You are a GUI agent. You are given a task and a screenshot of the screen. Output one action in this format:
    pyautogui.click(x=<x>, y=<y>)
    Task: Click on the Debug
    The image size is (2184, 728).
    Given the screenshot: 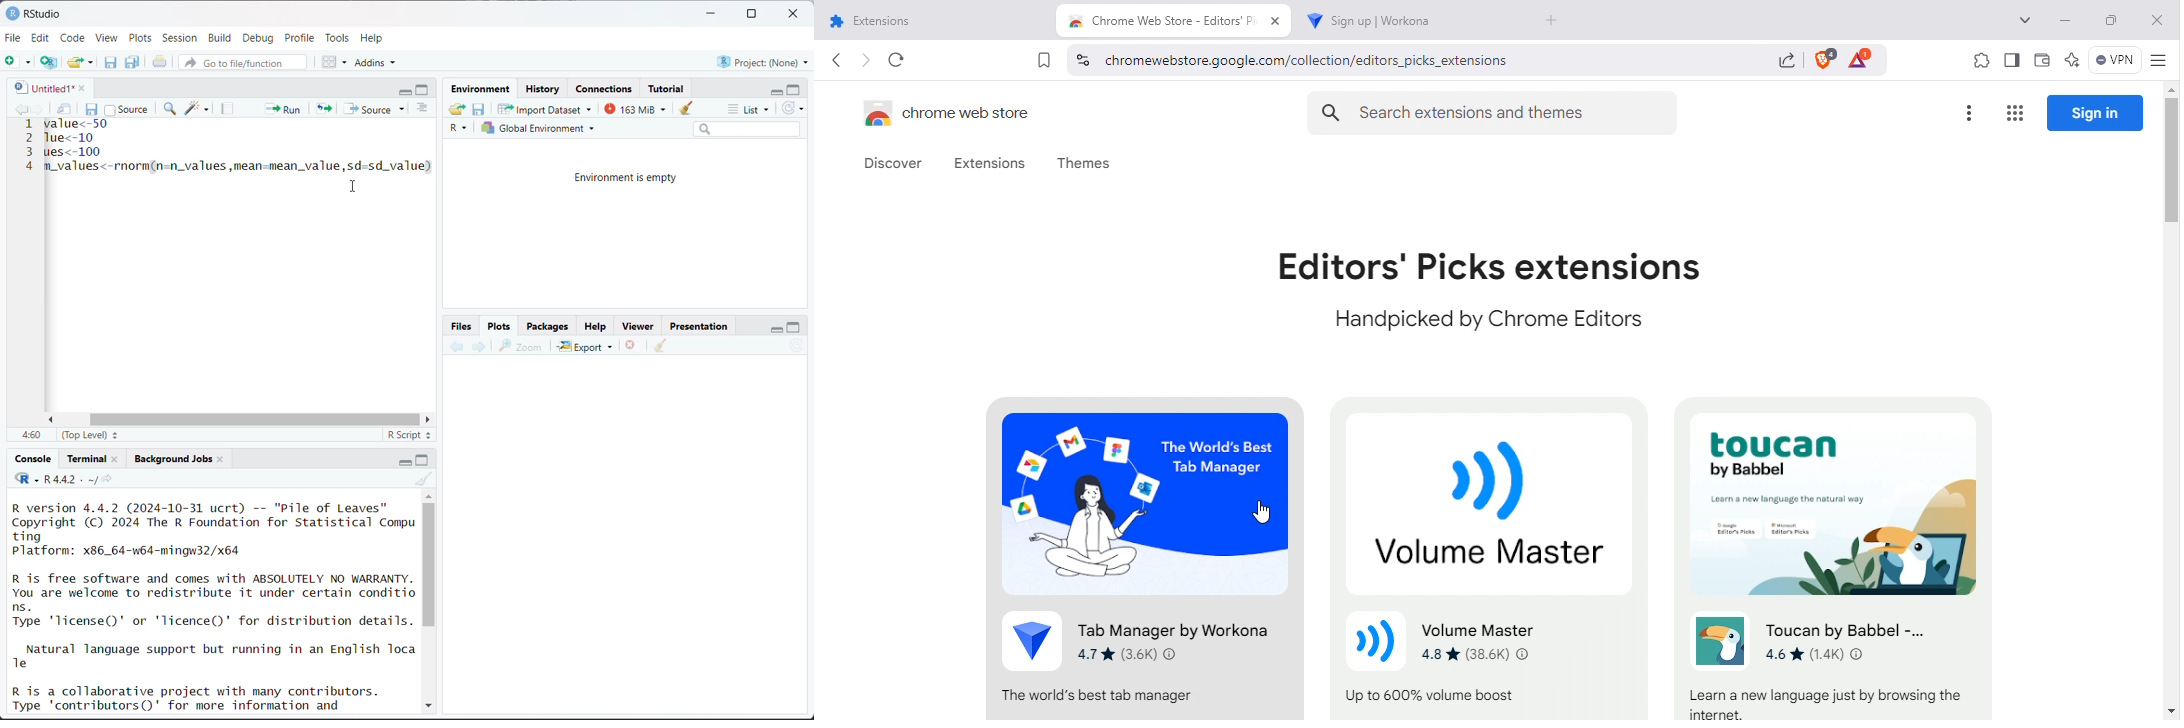 What is the action you would take?
    pyautogui.click(x=258, y=38)
    